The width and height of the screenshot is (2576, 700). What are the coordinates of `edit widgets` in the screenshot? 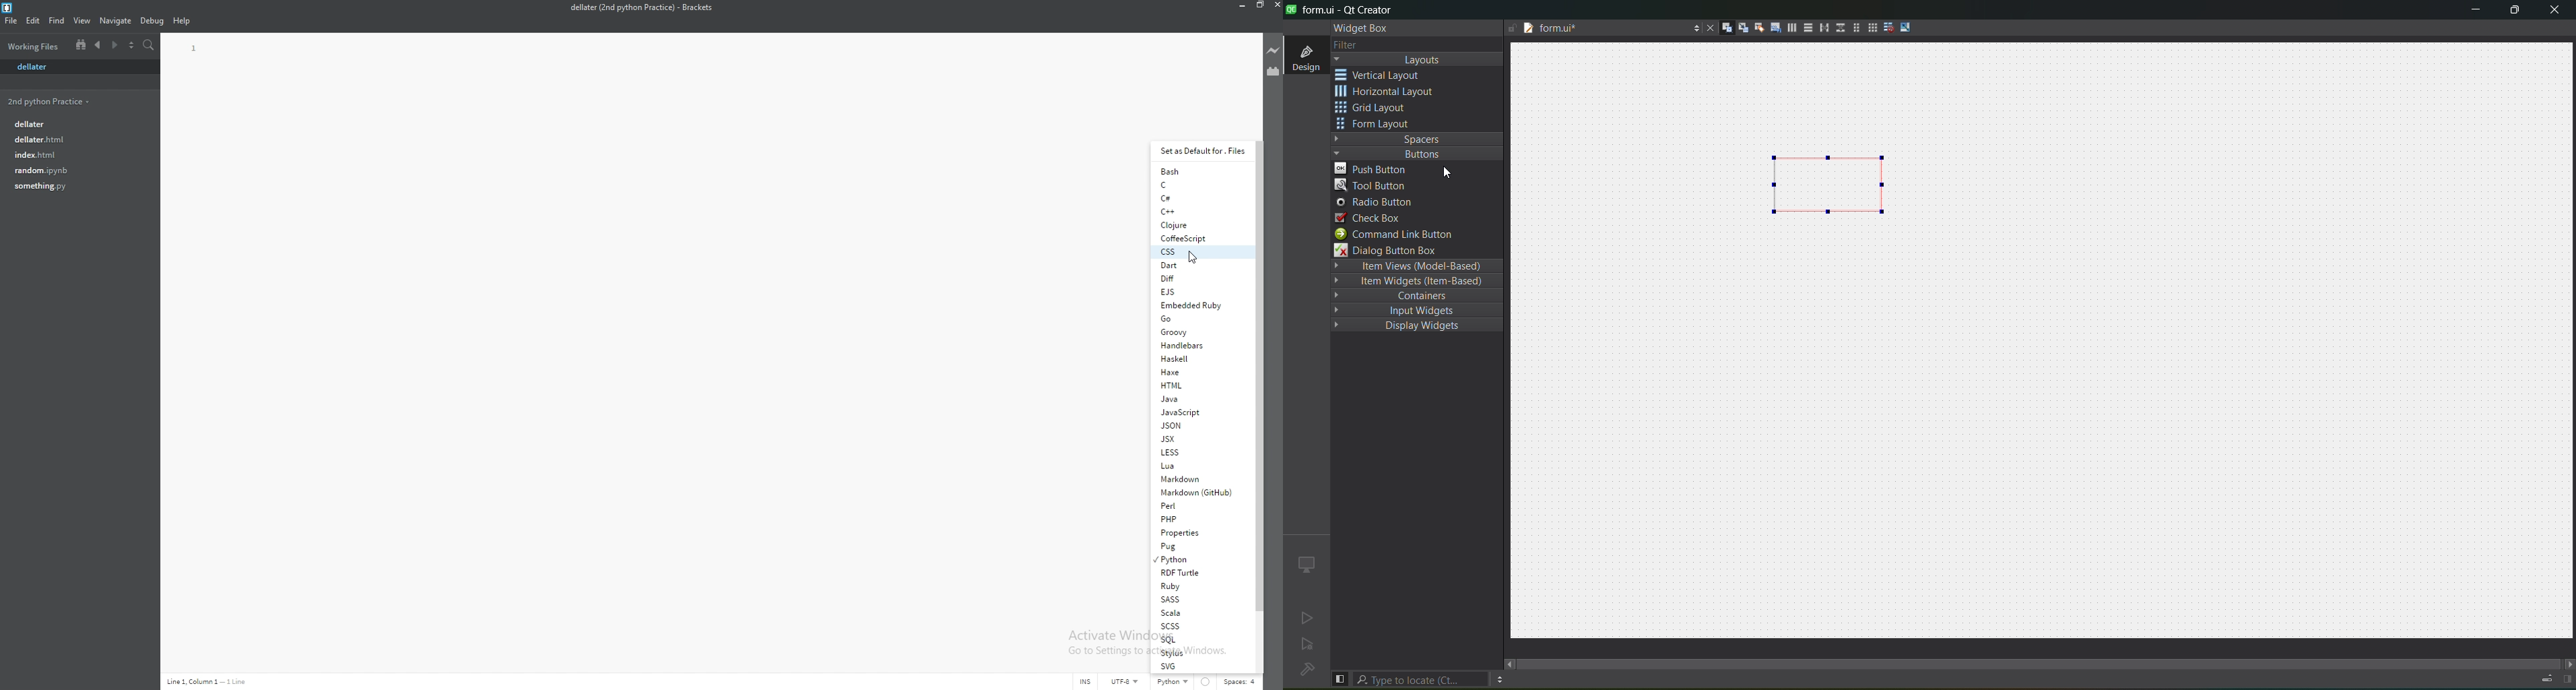 It's located at (1727, 28).